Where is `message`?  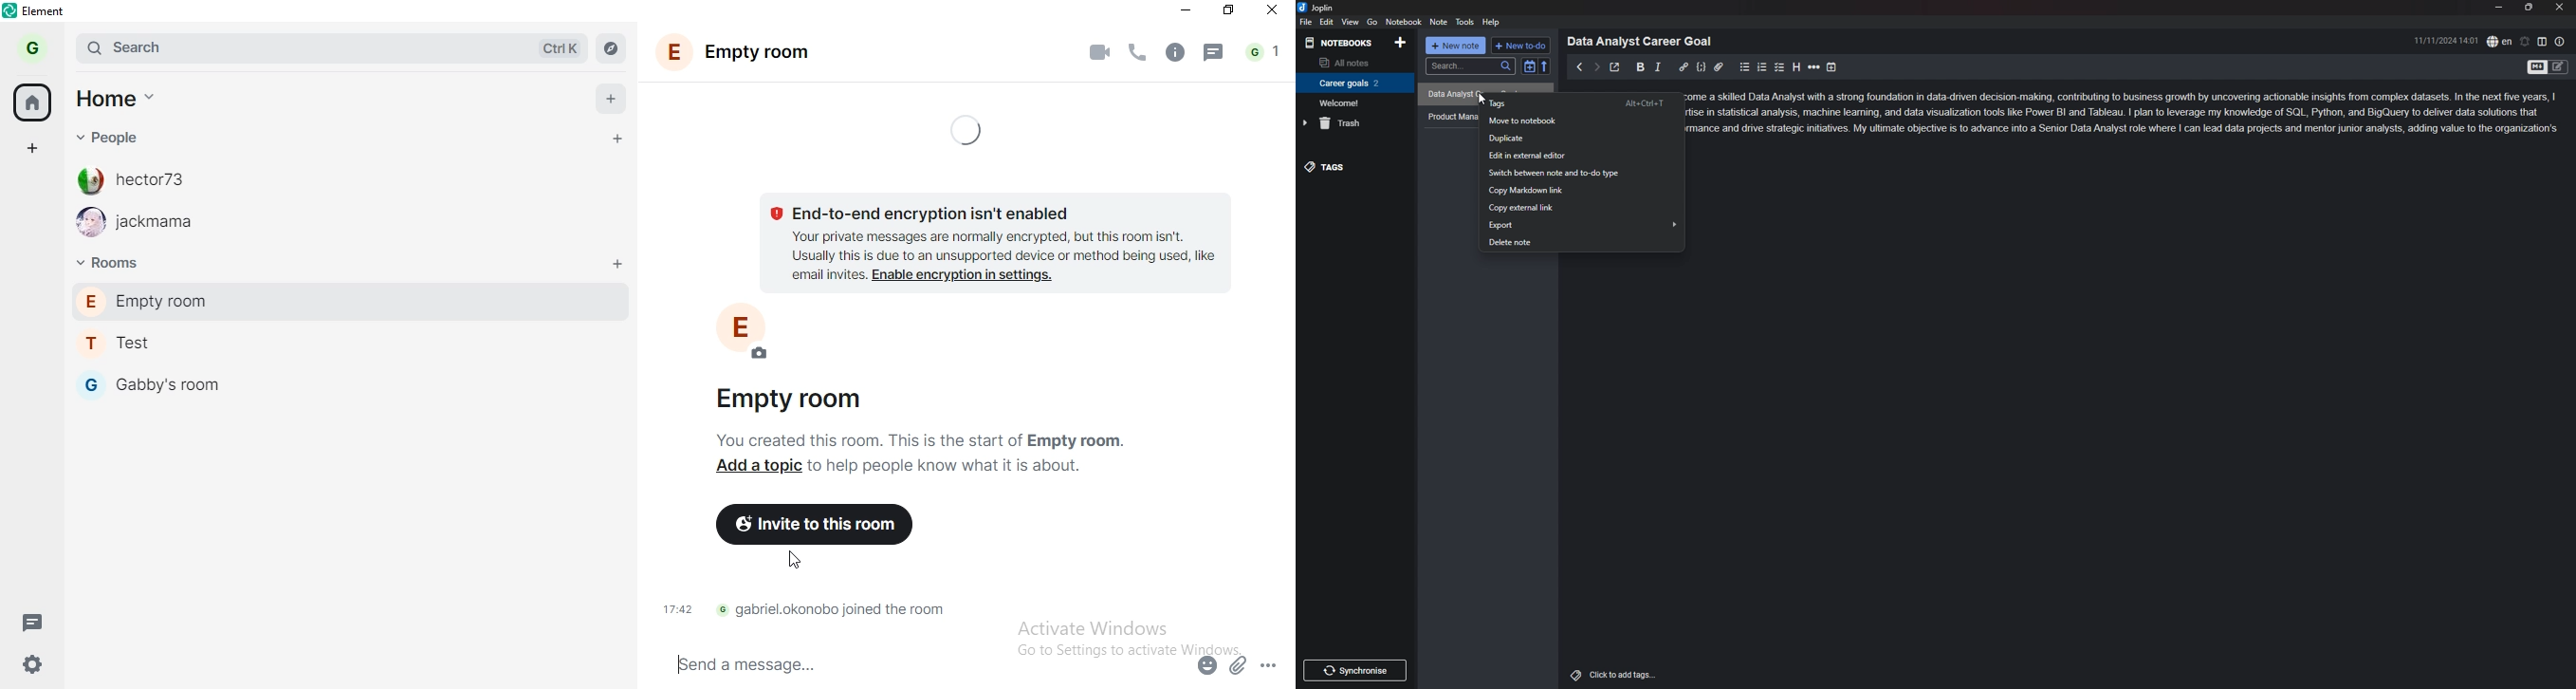 message is located at coordinates (32, 625).